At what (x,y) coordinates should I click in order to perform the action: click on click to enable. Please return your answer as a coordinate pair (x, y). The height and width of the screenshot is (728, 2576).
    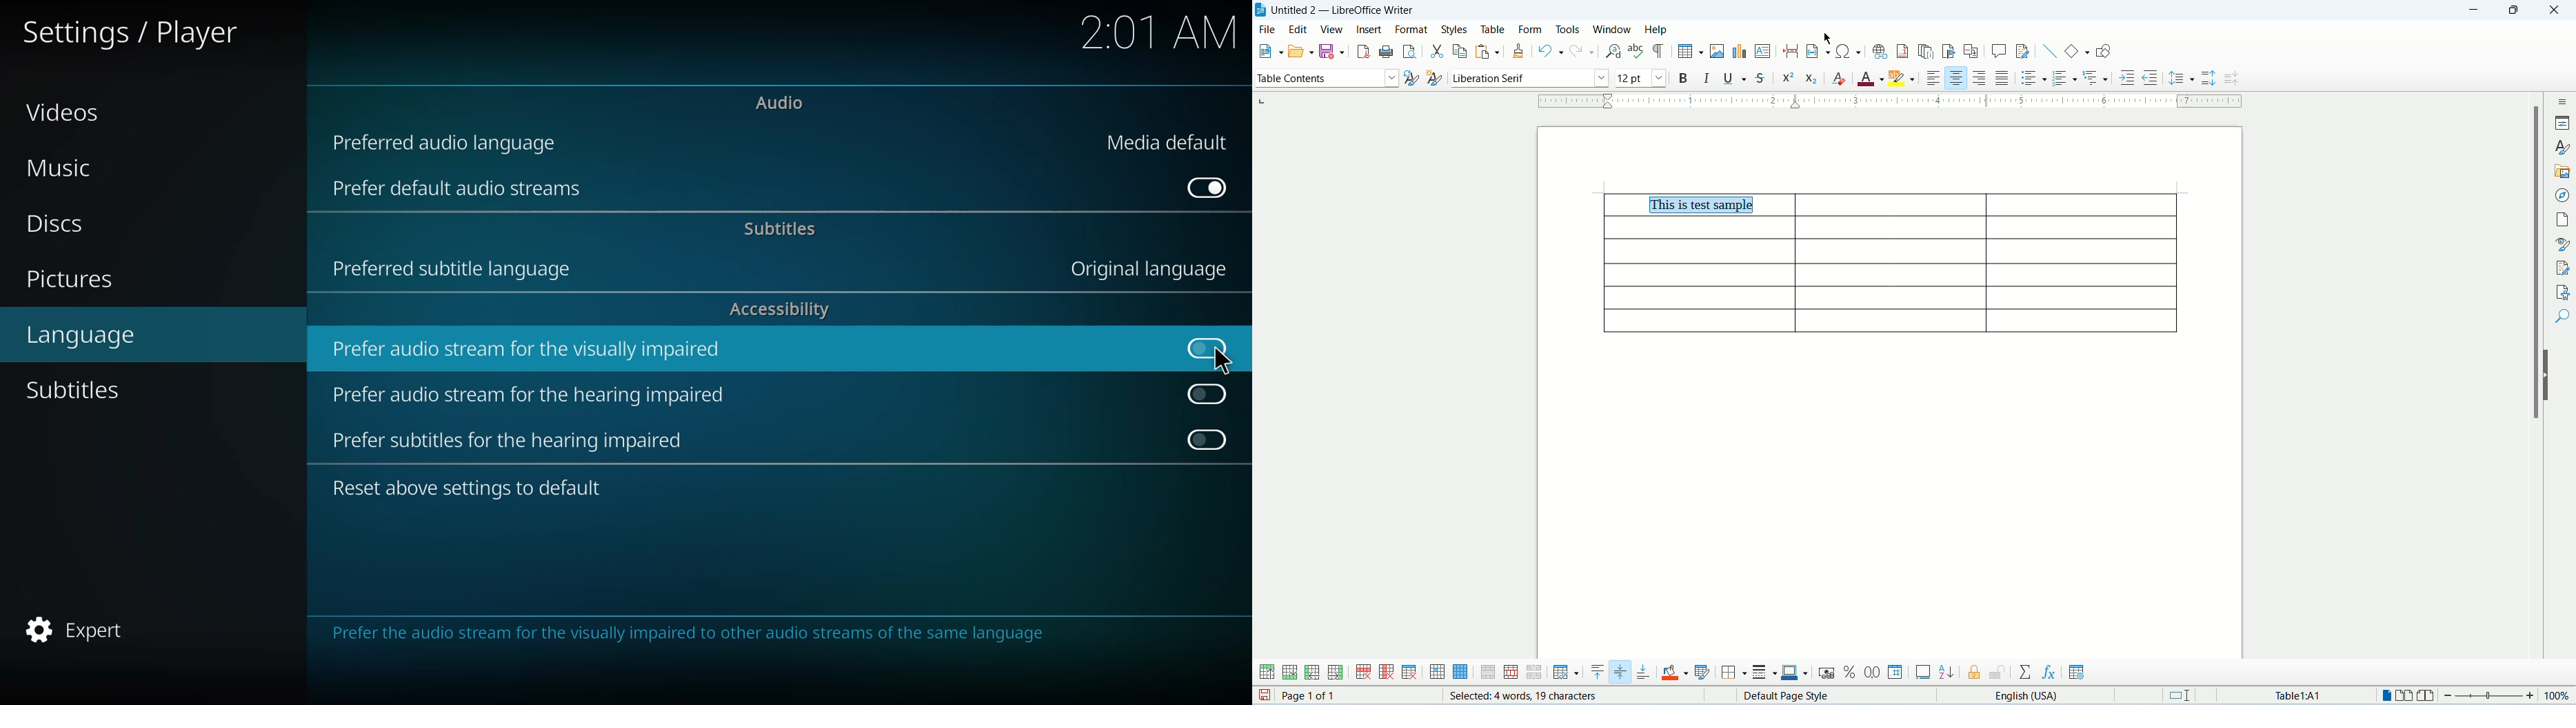
    Looking at the image, I should click on (1203, 440).